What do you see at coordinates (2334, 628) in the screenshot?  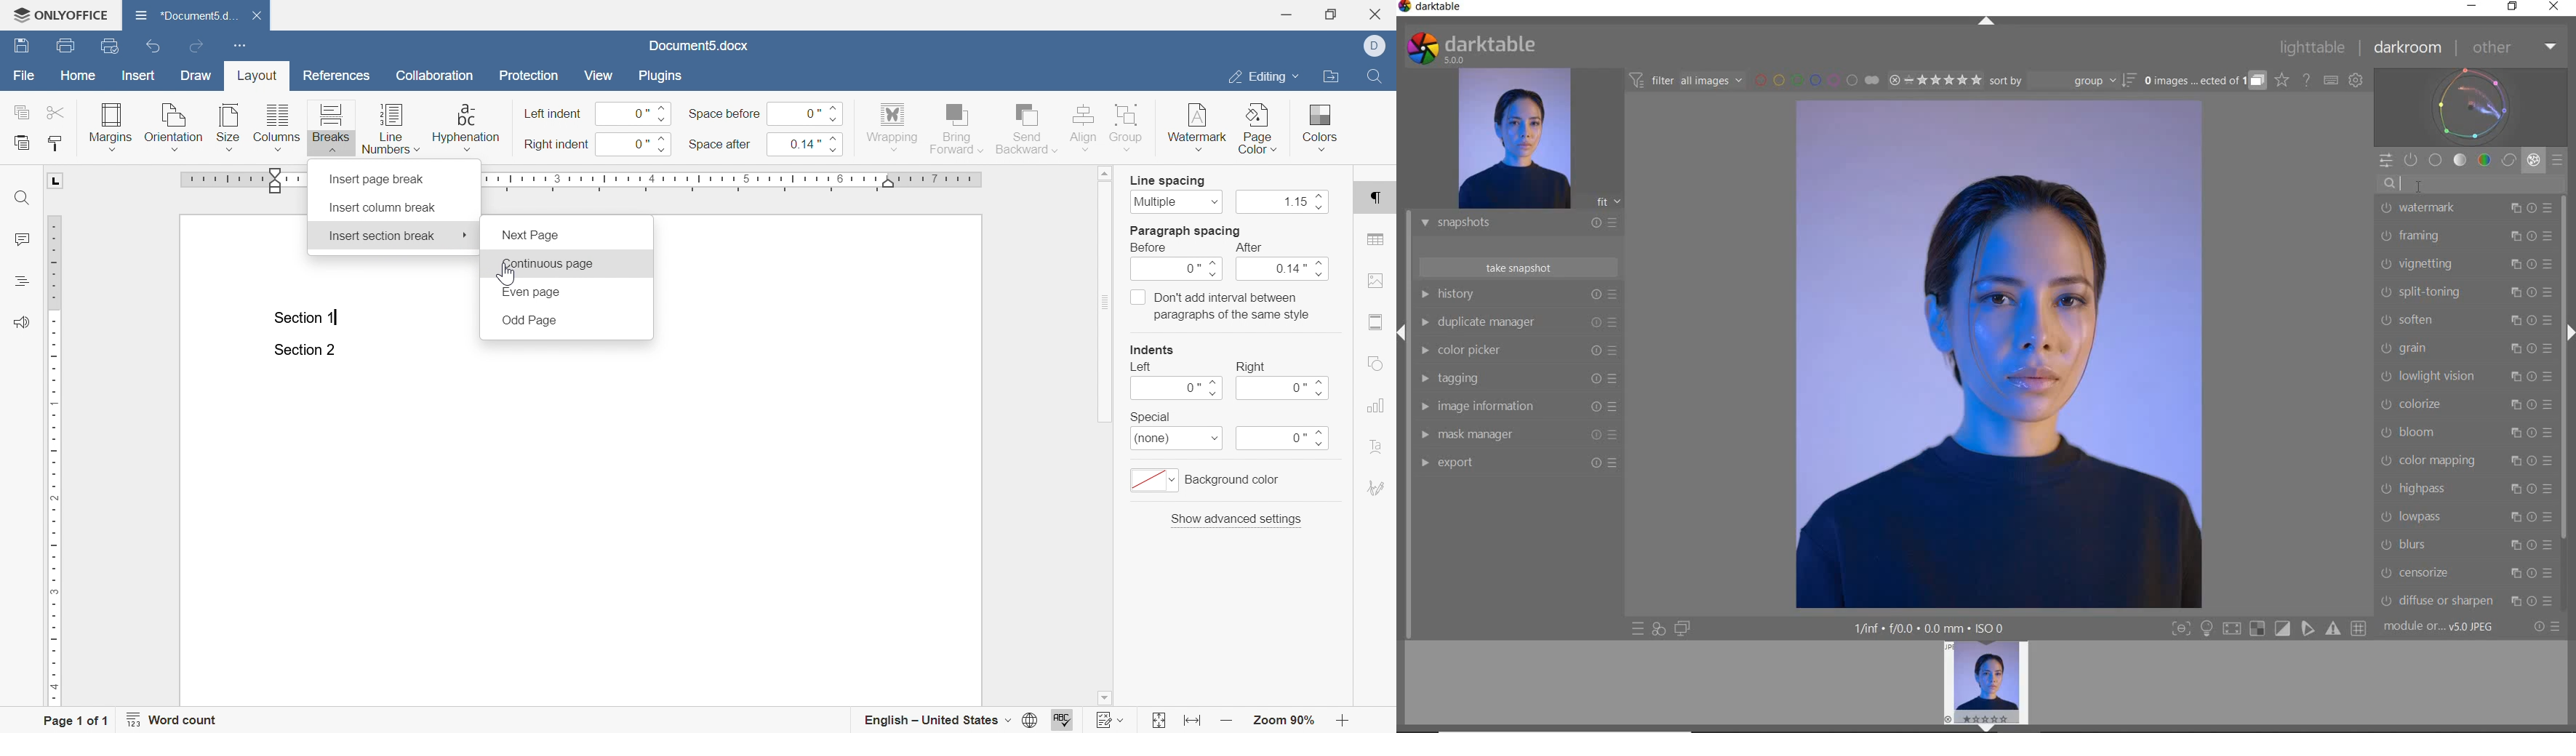 I see `Button` at bounding box center [2334, 628].